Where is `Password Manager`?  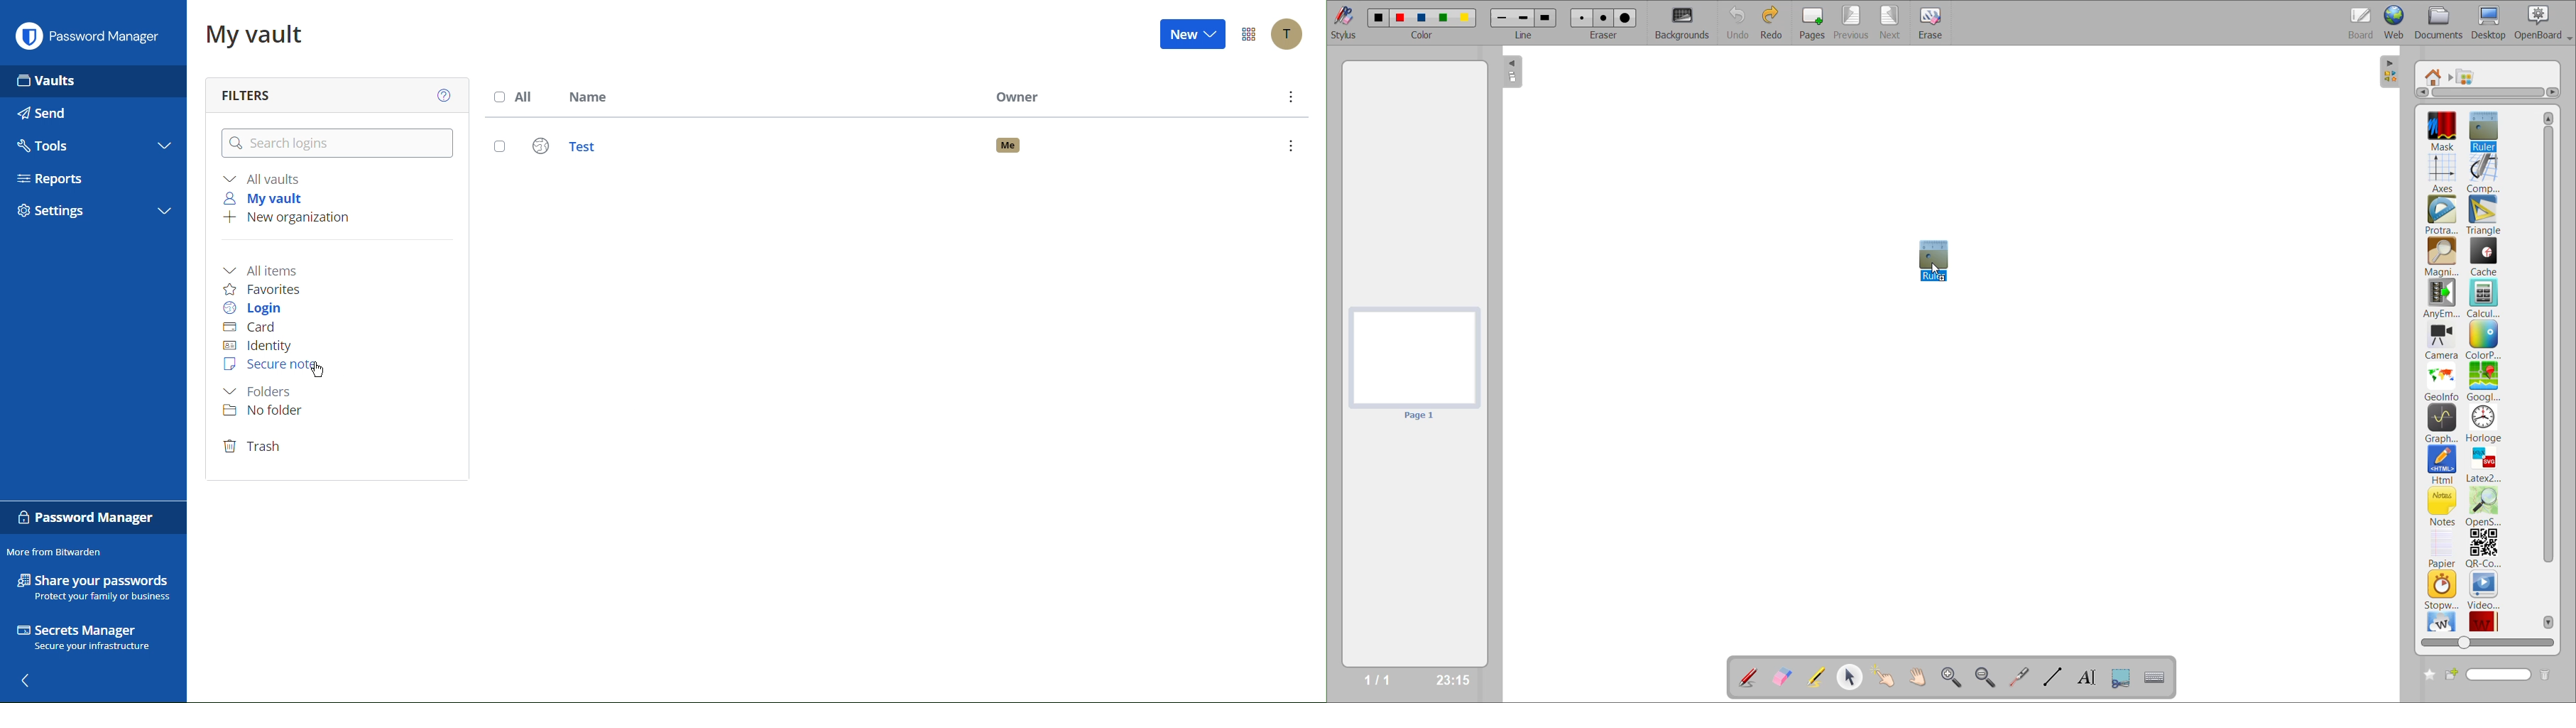
Password Manager is located at coordinates (91, 518).